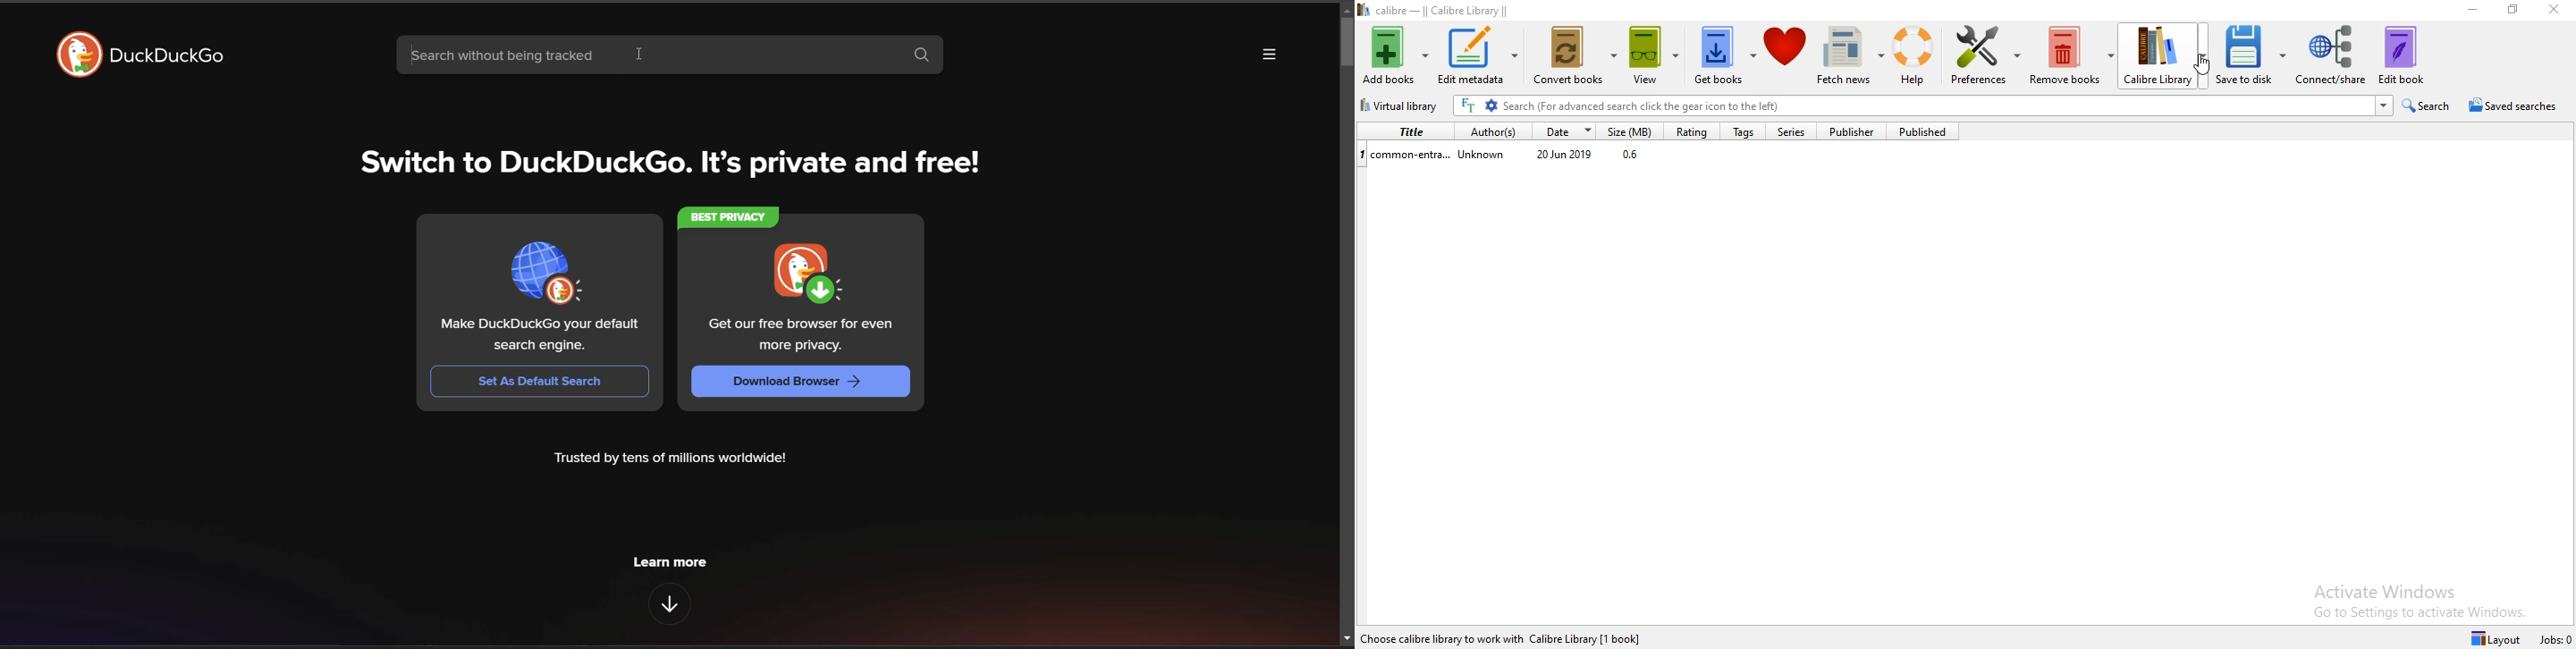 This screenshot has height=672, width=2576. What do you see at coordinates (2254, 57) in the screenshot?
I see `Save to disk` at bounding box center [2254, 57].